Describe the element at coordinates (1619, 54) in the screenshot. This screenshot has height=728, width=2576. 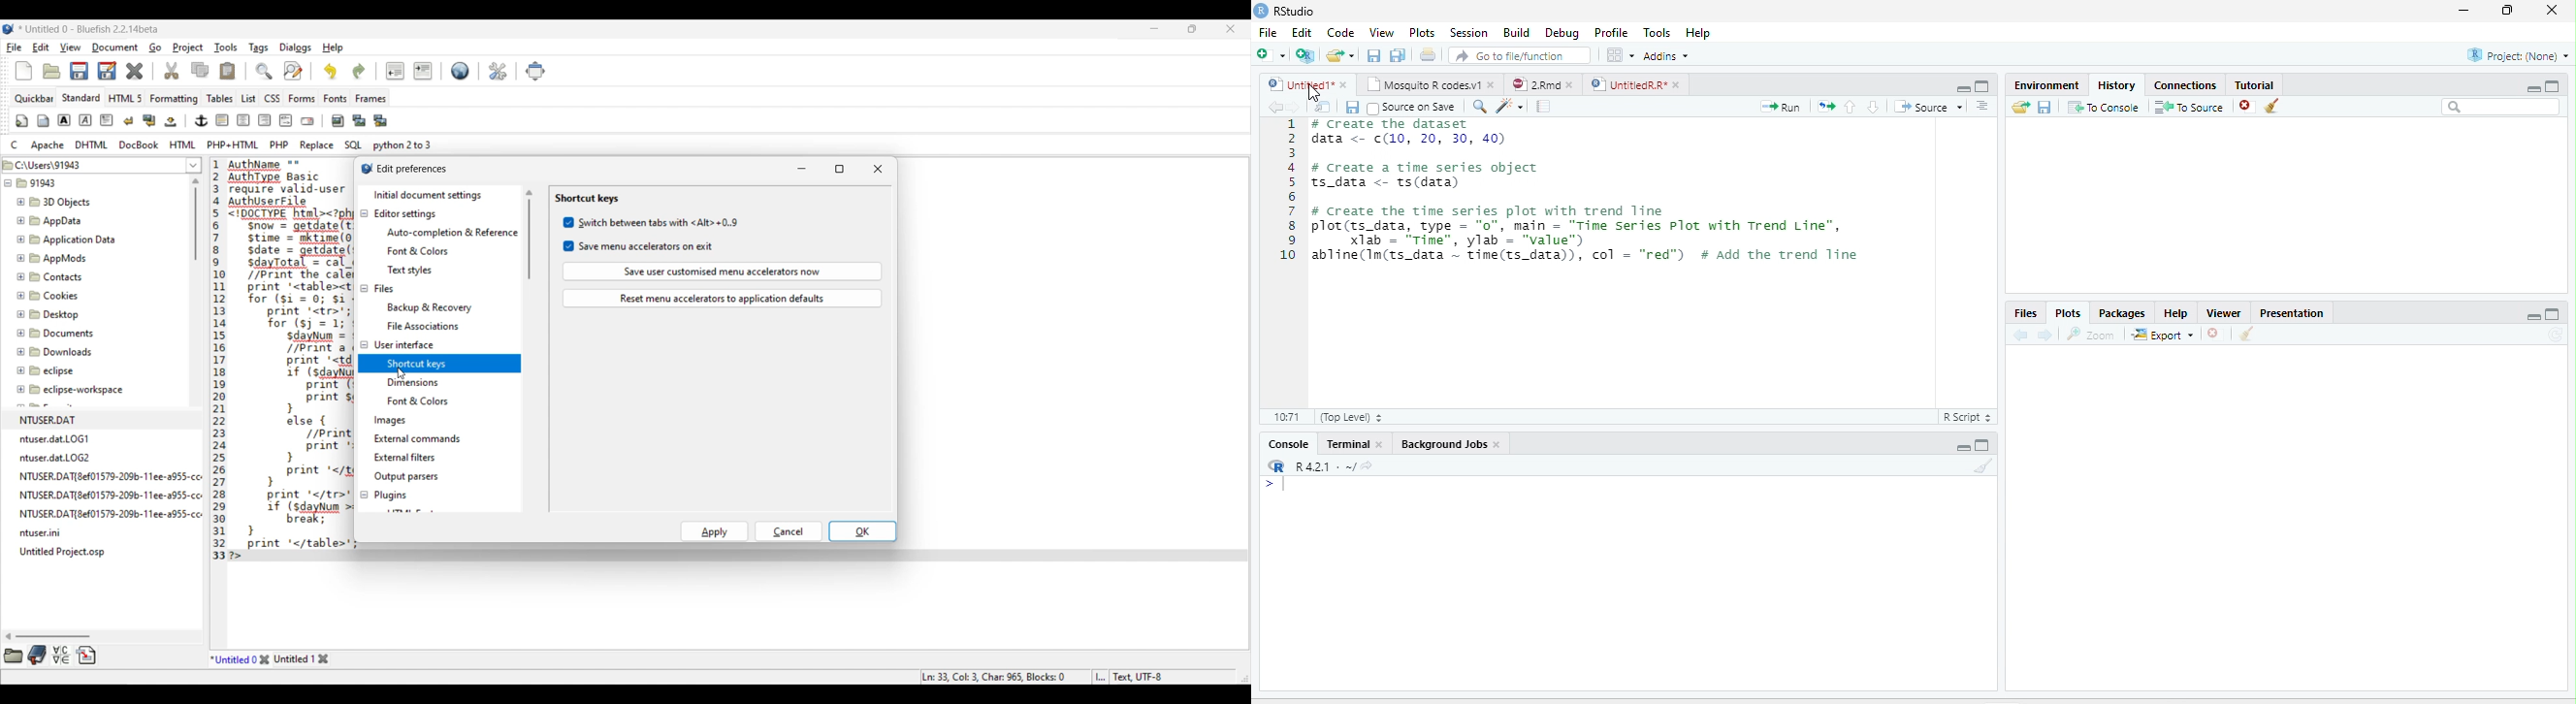
I see `Workspace panes` at that location.